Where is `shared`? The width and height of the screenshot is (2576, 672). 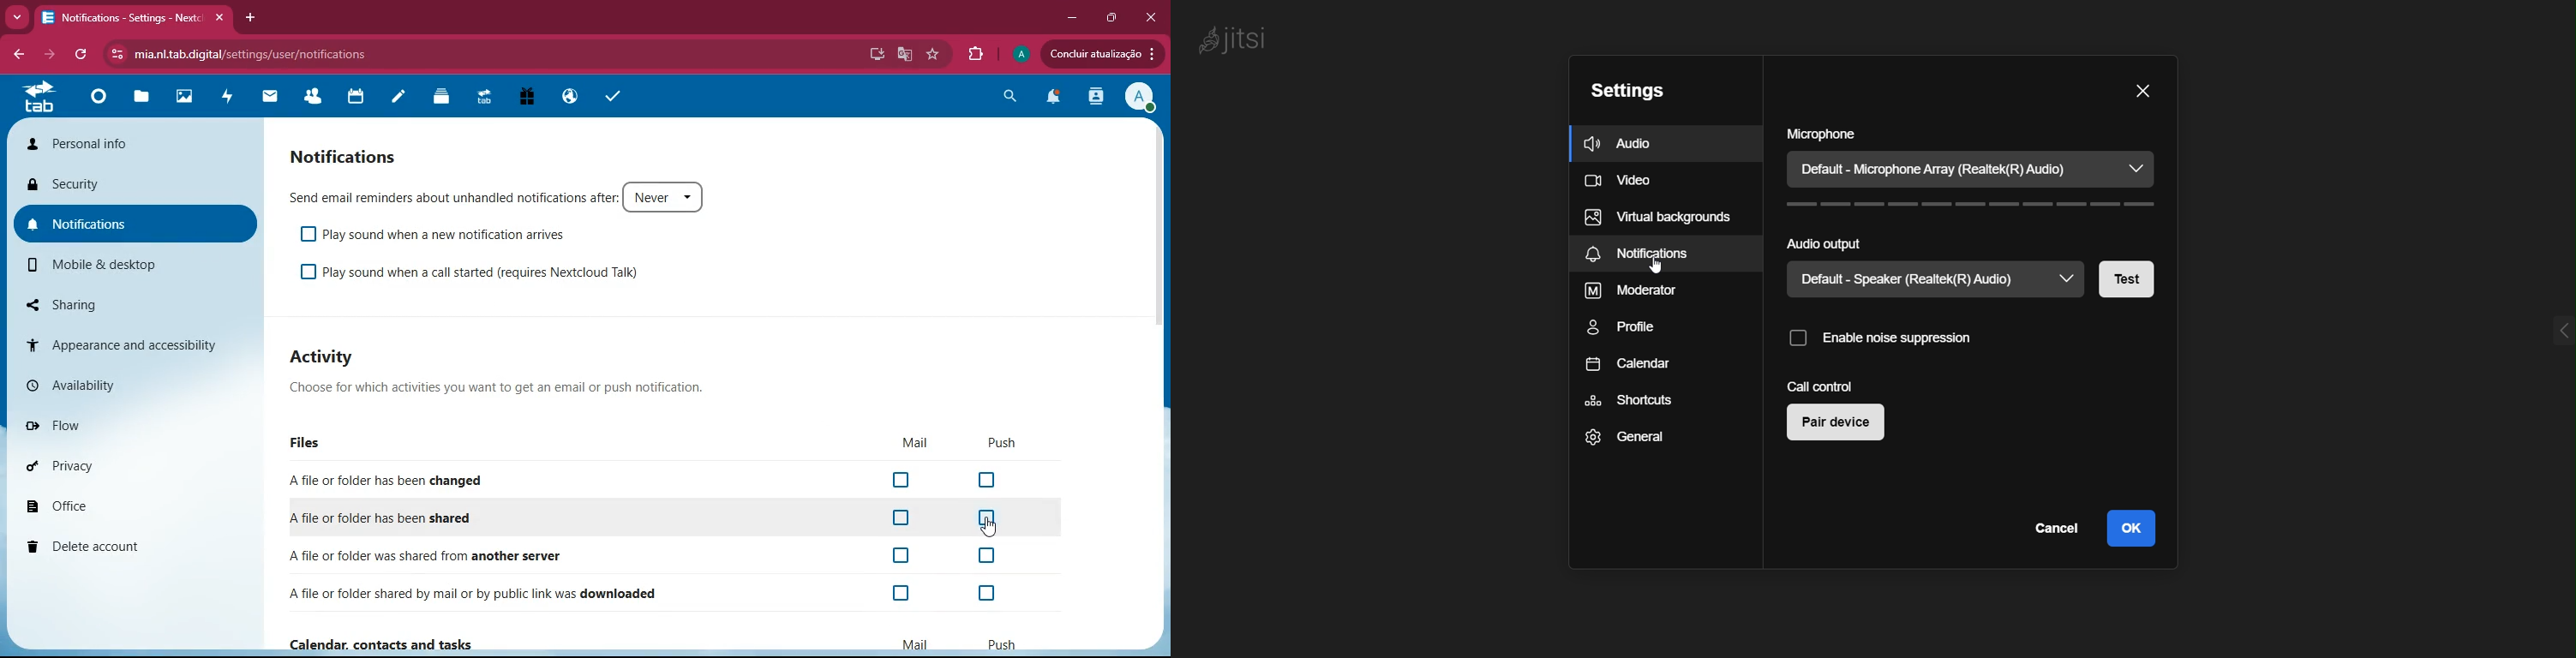 shared is located at coordinates (411, 518).